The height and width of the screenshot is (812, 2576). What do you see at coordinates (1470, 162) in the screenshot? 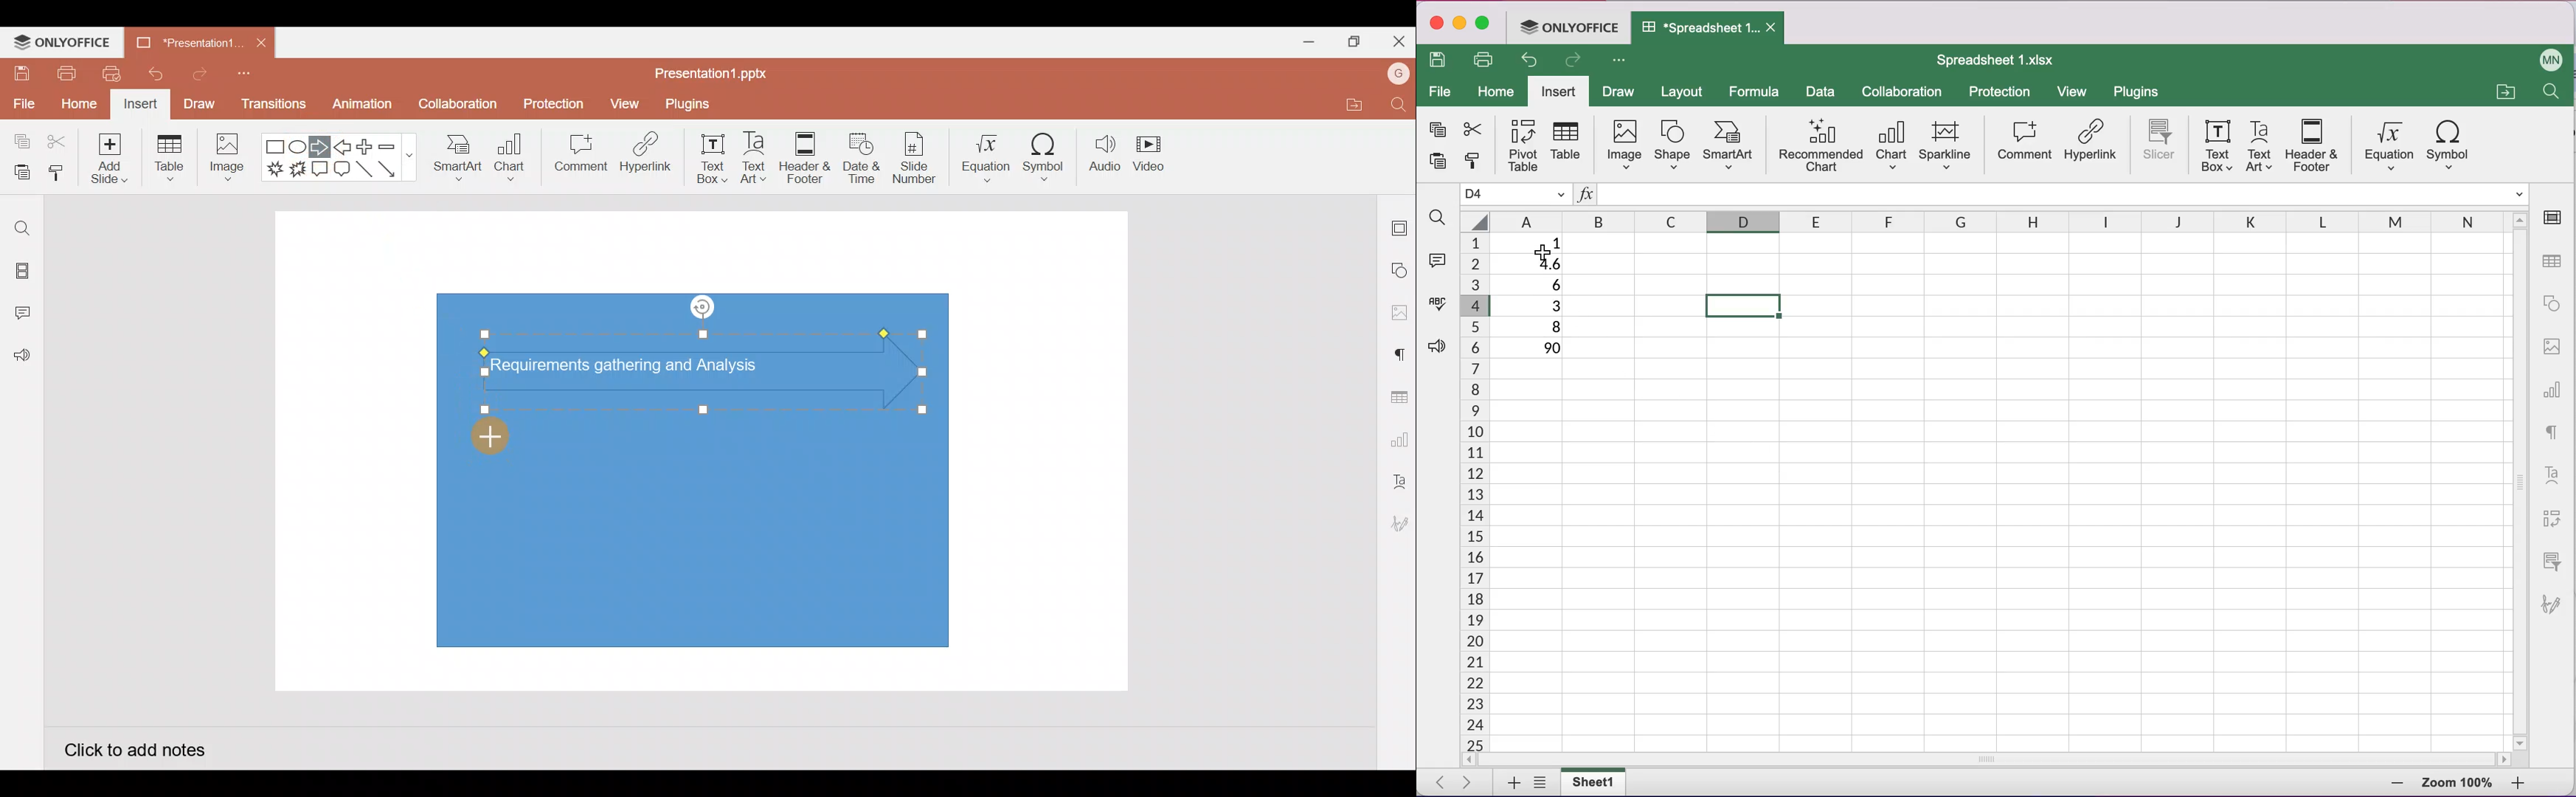
I see `copy style` at bounding box center [1470, 162].